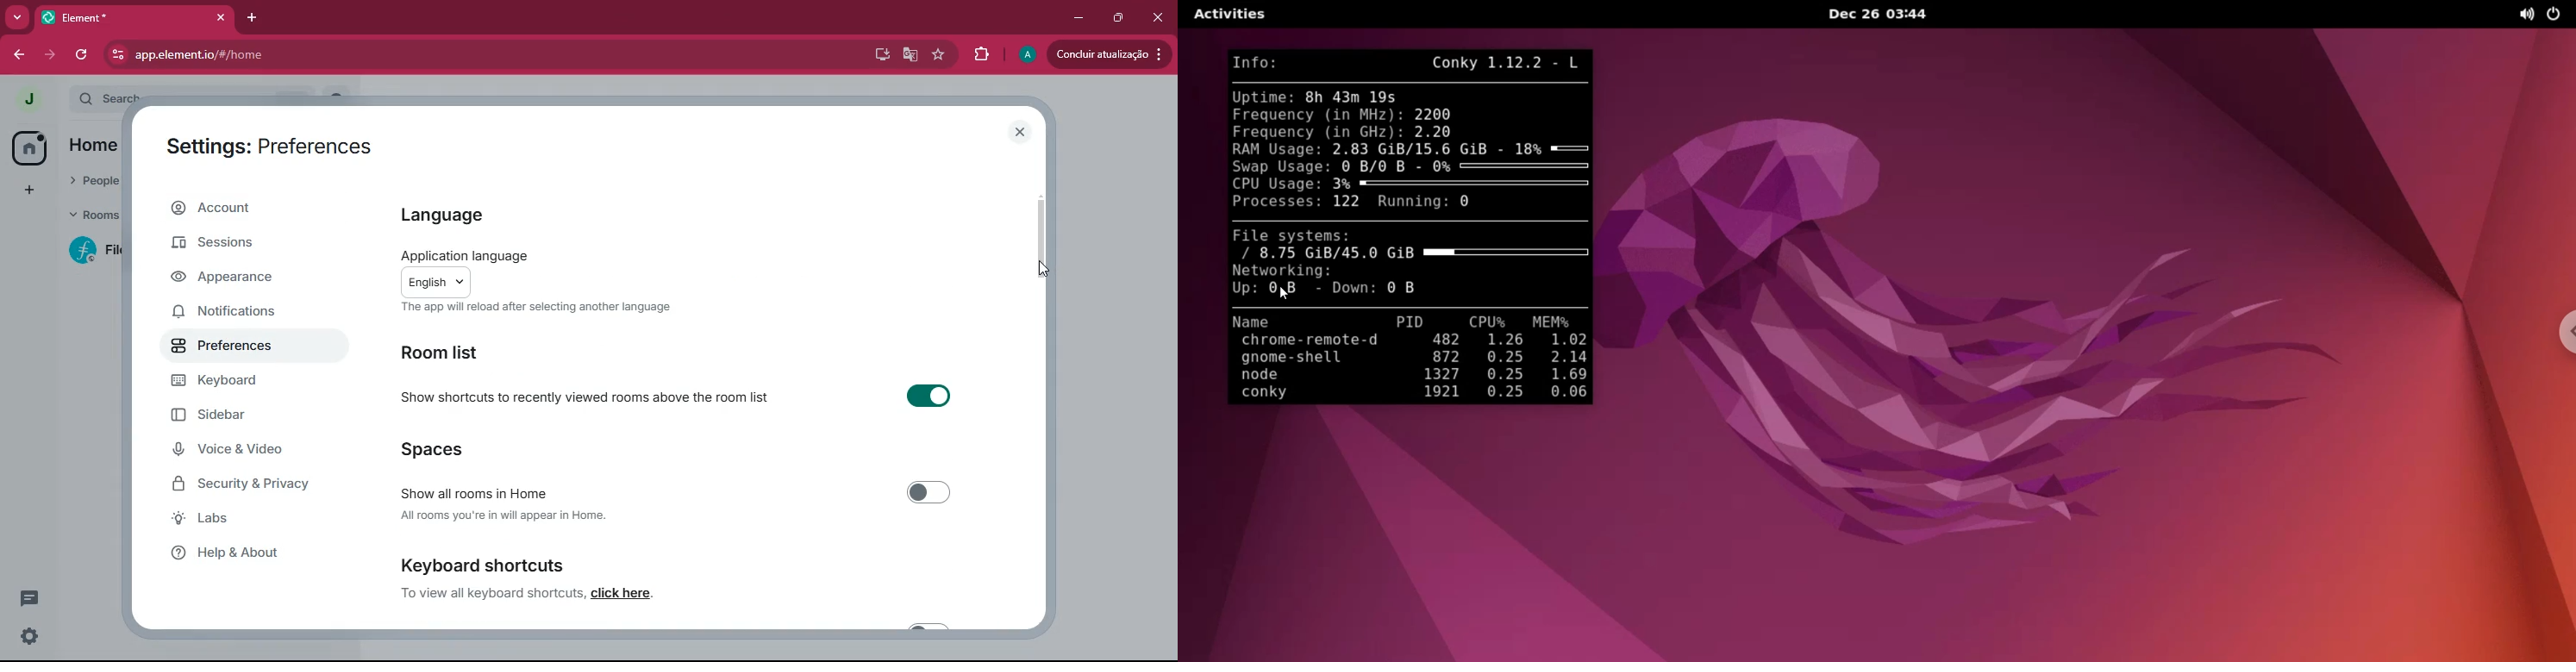  What do you see at coordinates (678, 490) in the screenshot?
I see `Show all rooms in Home` at bounding box center [678, 490].